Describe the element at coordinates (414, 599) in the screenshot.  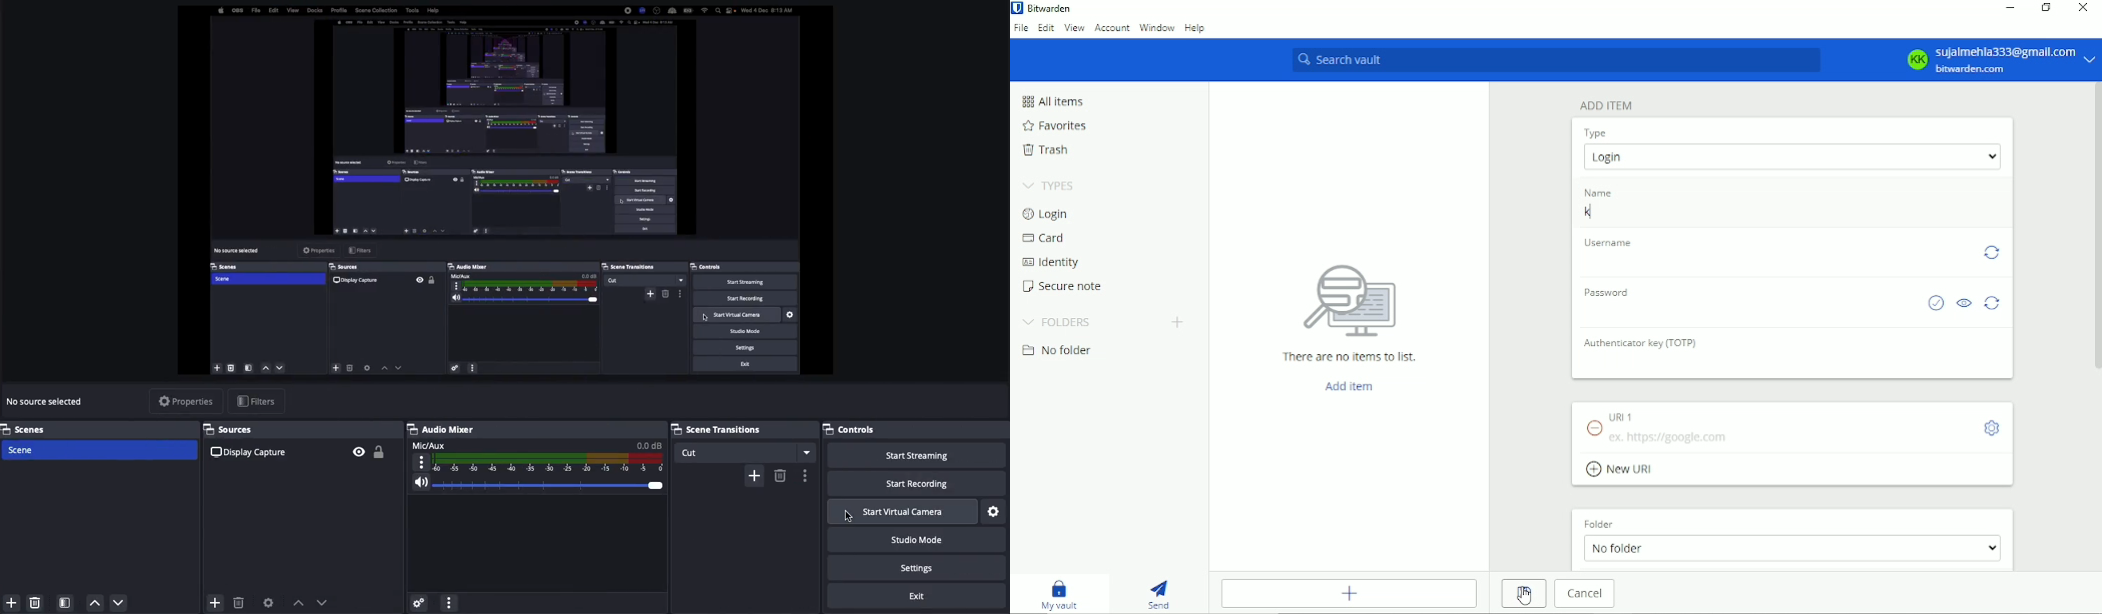
I see `settings` at that location.